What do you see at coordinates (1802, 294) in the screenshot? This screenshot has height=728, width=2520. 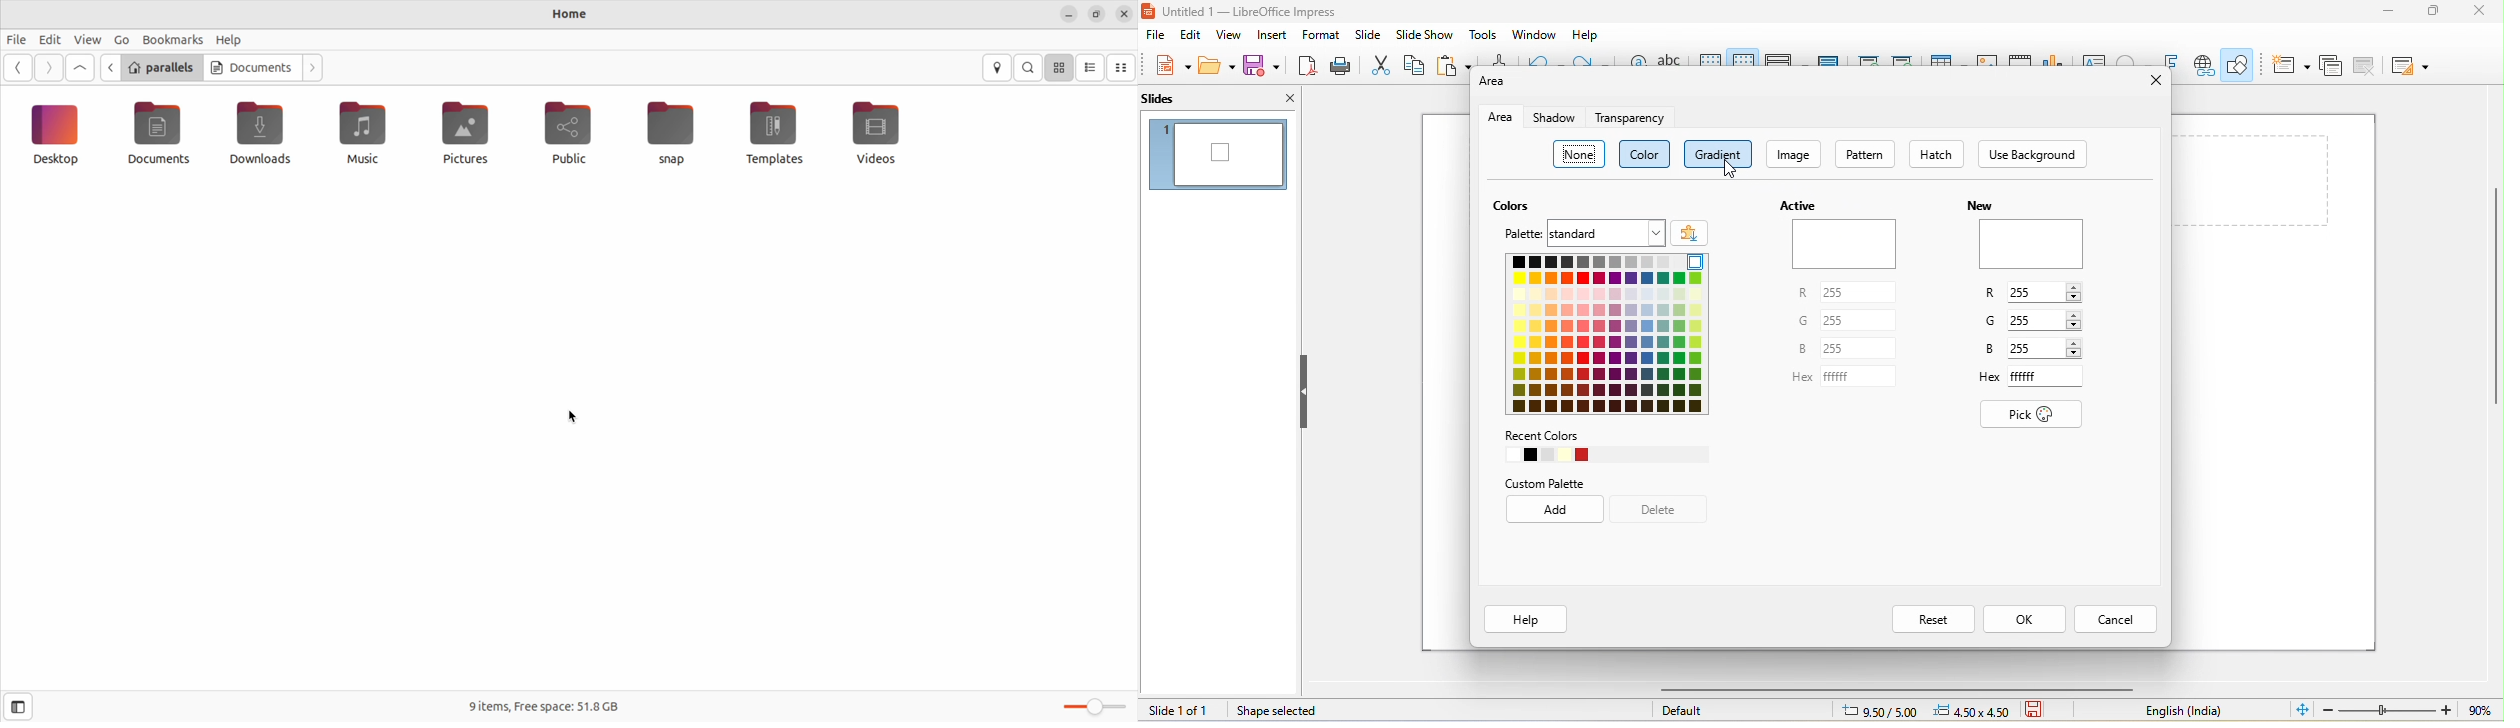 I see `R` at bounding box center [1802, 294].